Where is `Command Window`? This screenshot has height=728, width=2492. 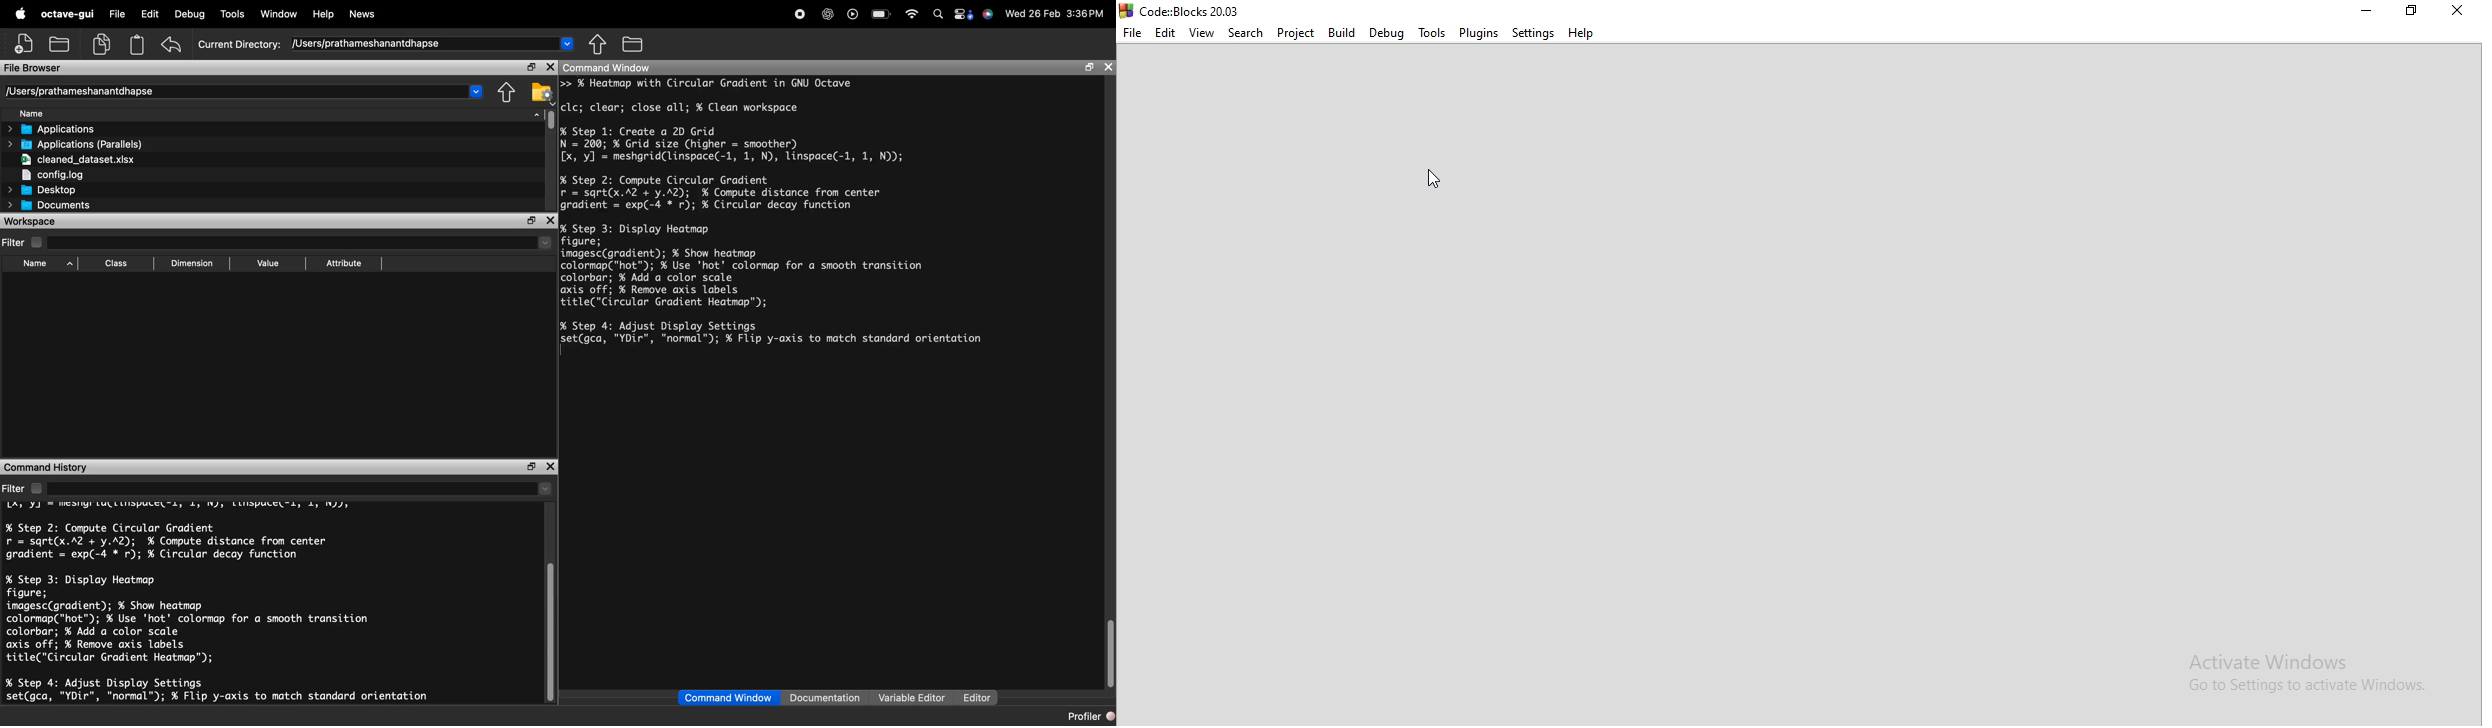 Command Window is located at coordinates (801, 66).